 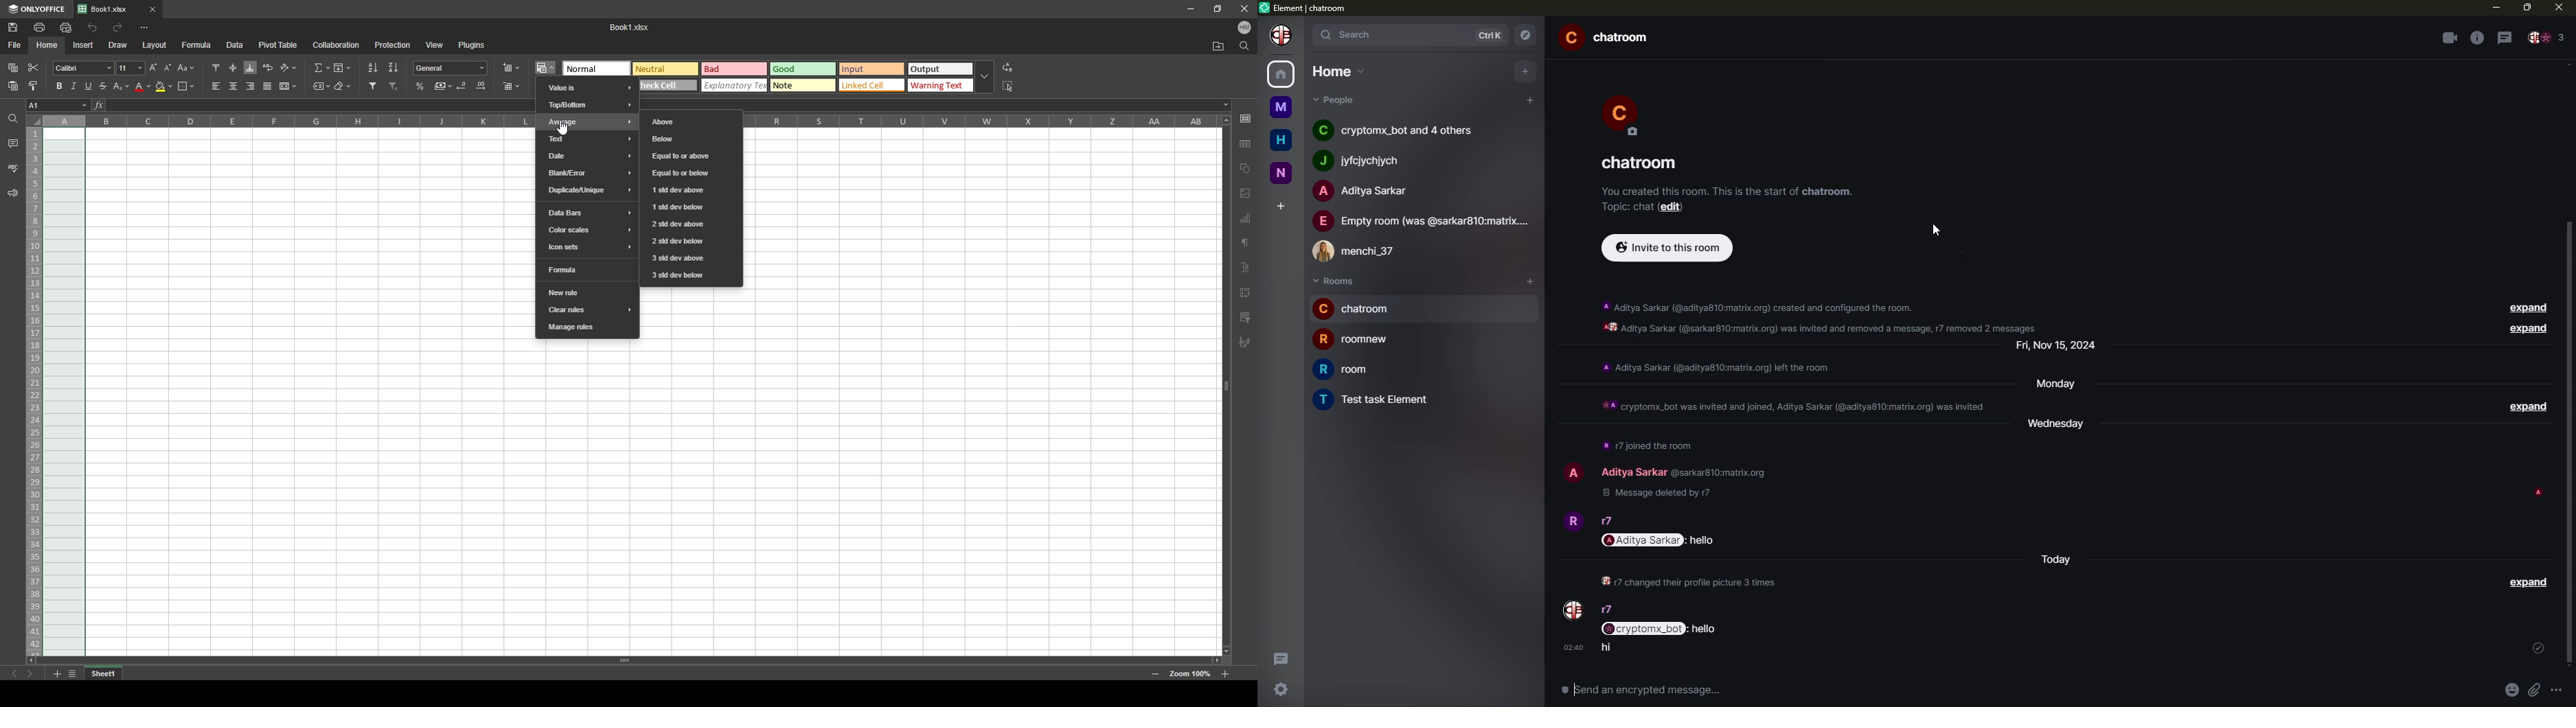 I want to click on people, so click(x=1606, y=520).